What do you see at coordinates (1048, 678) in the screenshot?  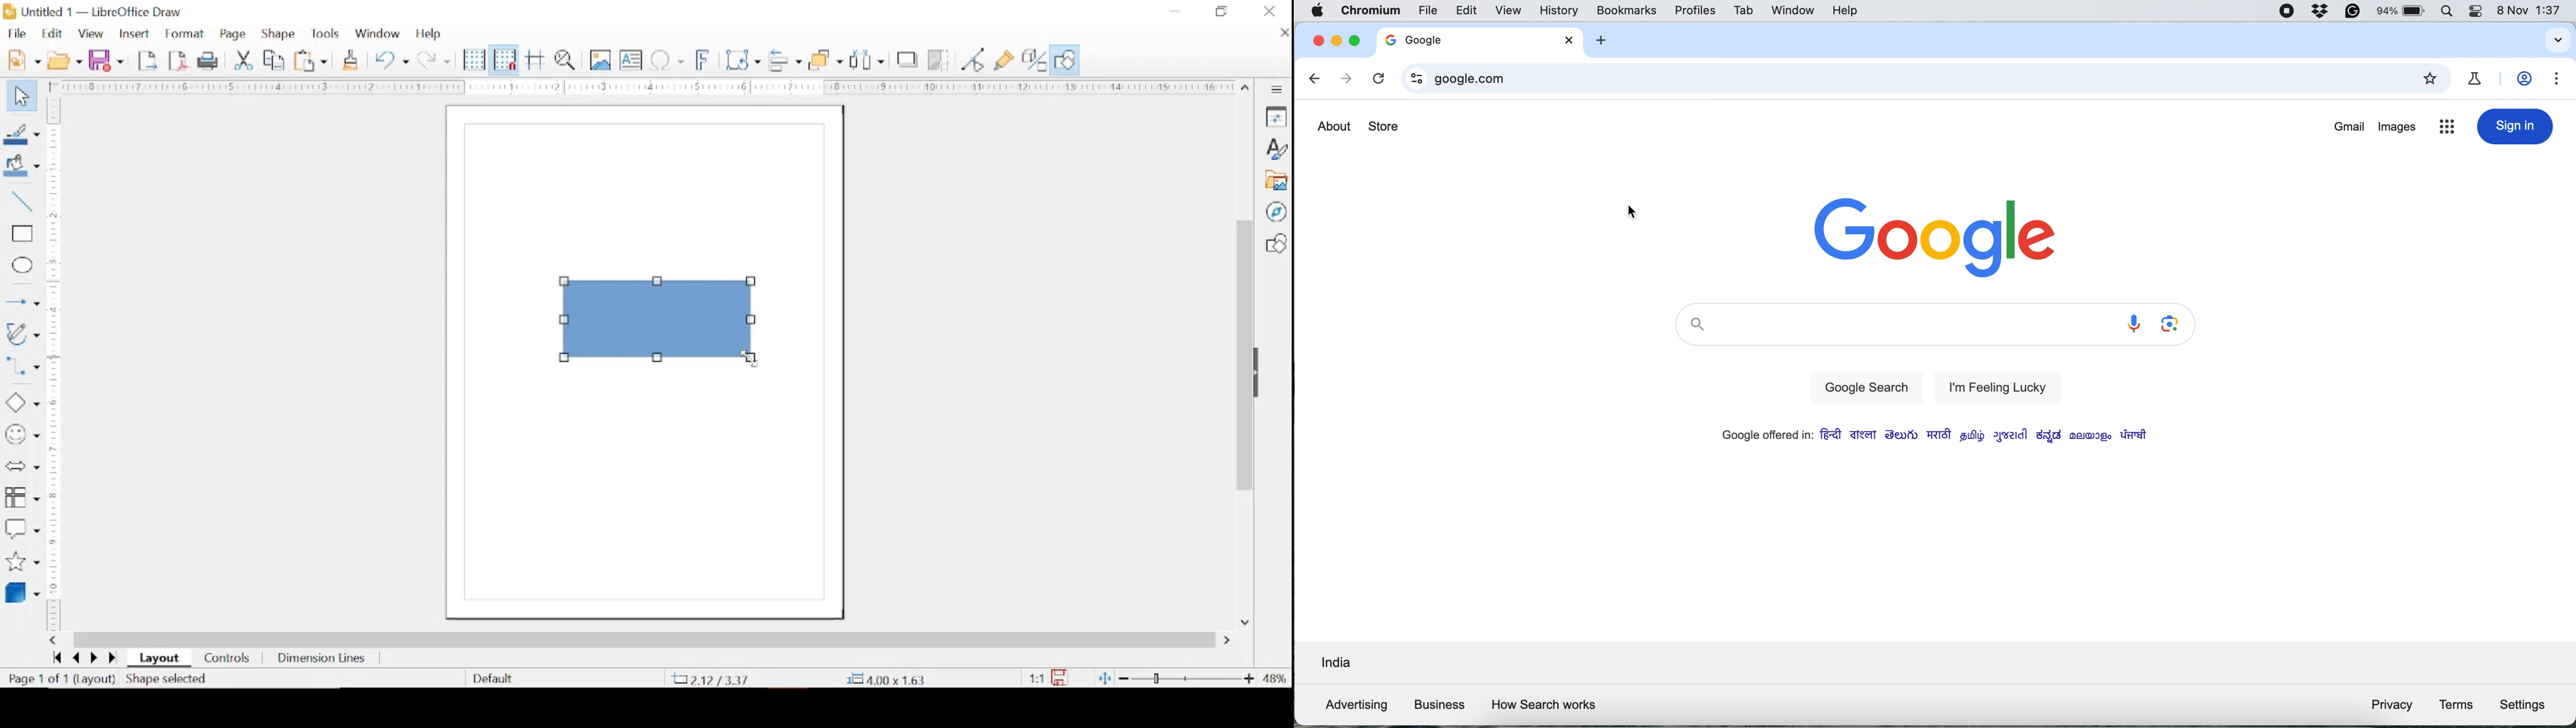 I see `this document has been modified` at bounding box center [1048, 678].